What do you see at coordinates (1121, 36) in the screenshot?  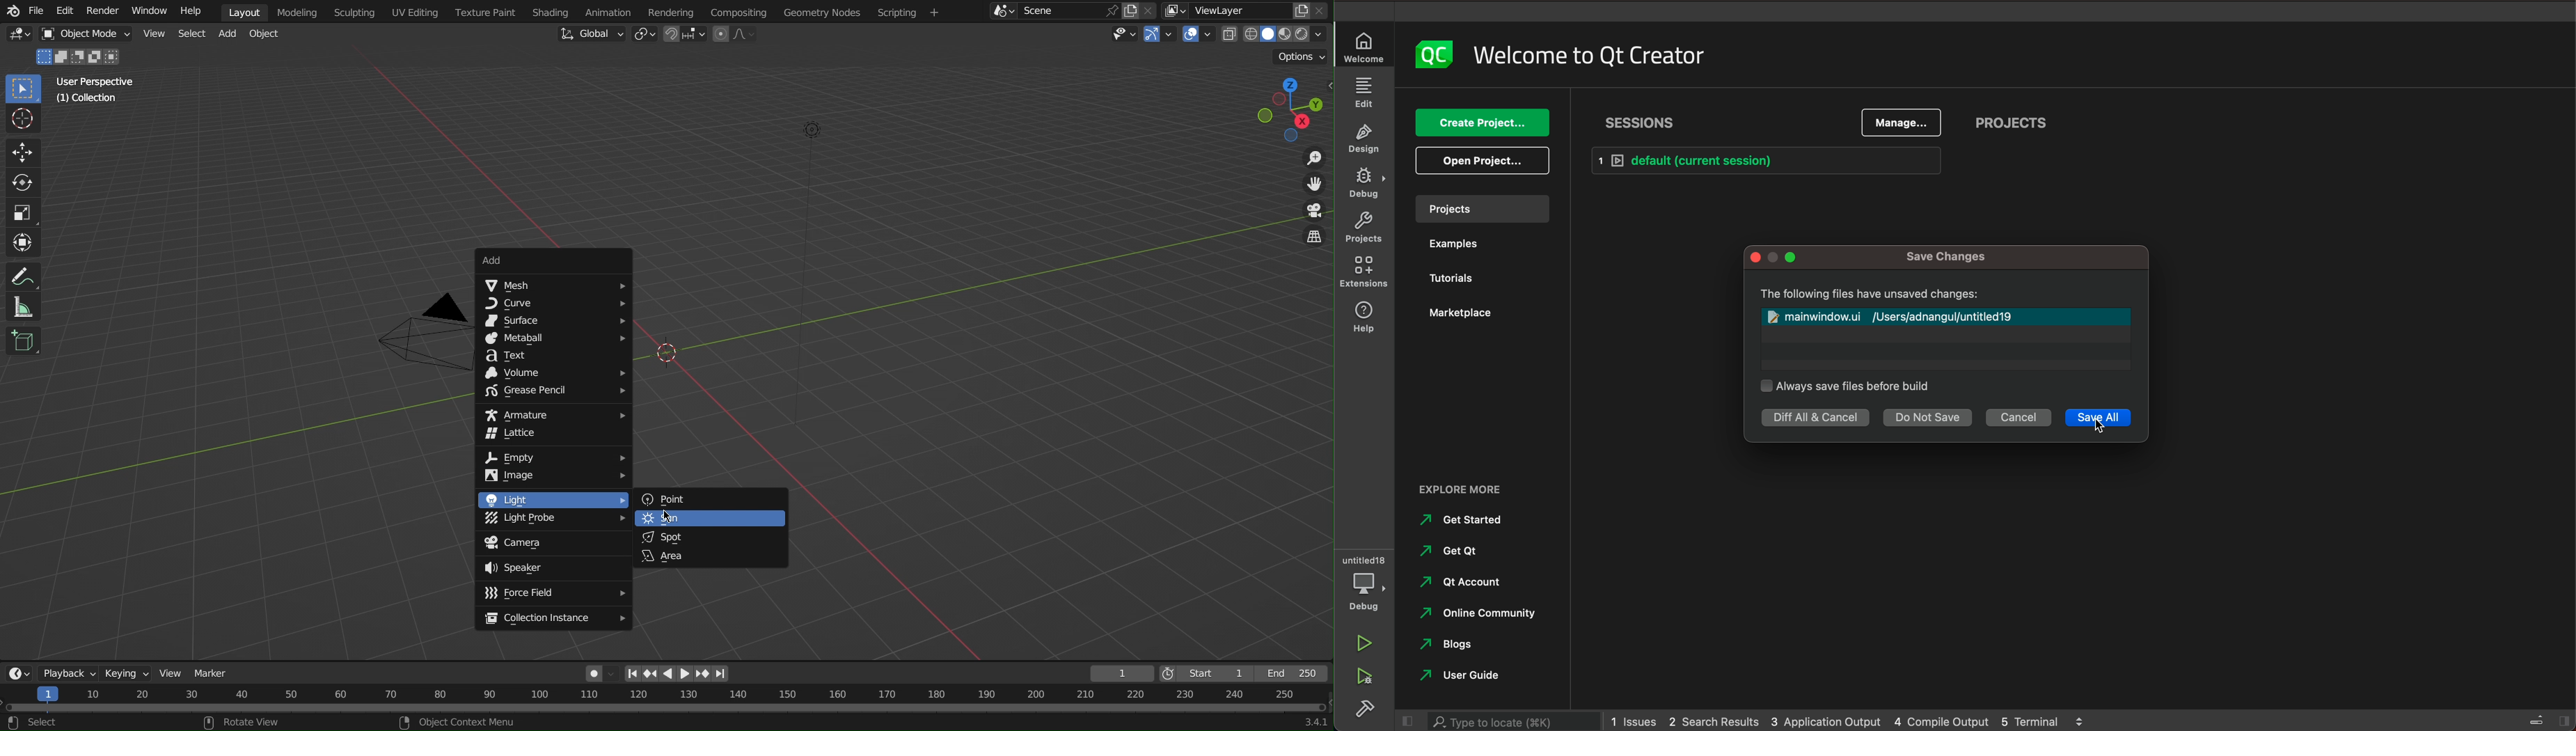 I see `Show Object Types` at bounding box center [1121, 36].